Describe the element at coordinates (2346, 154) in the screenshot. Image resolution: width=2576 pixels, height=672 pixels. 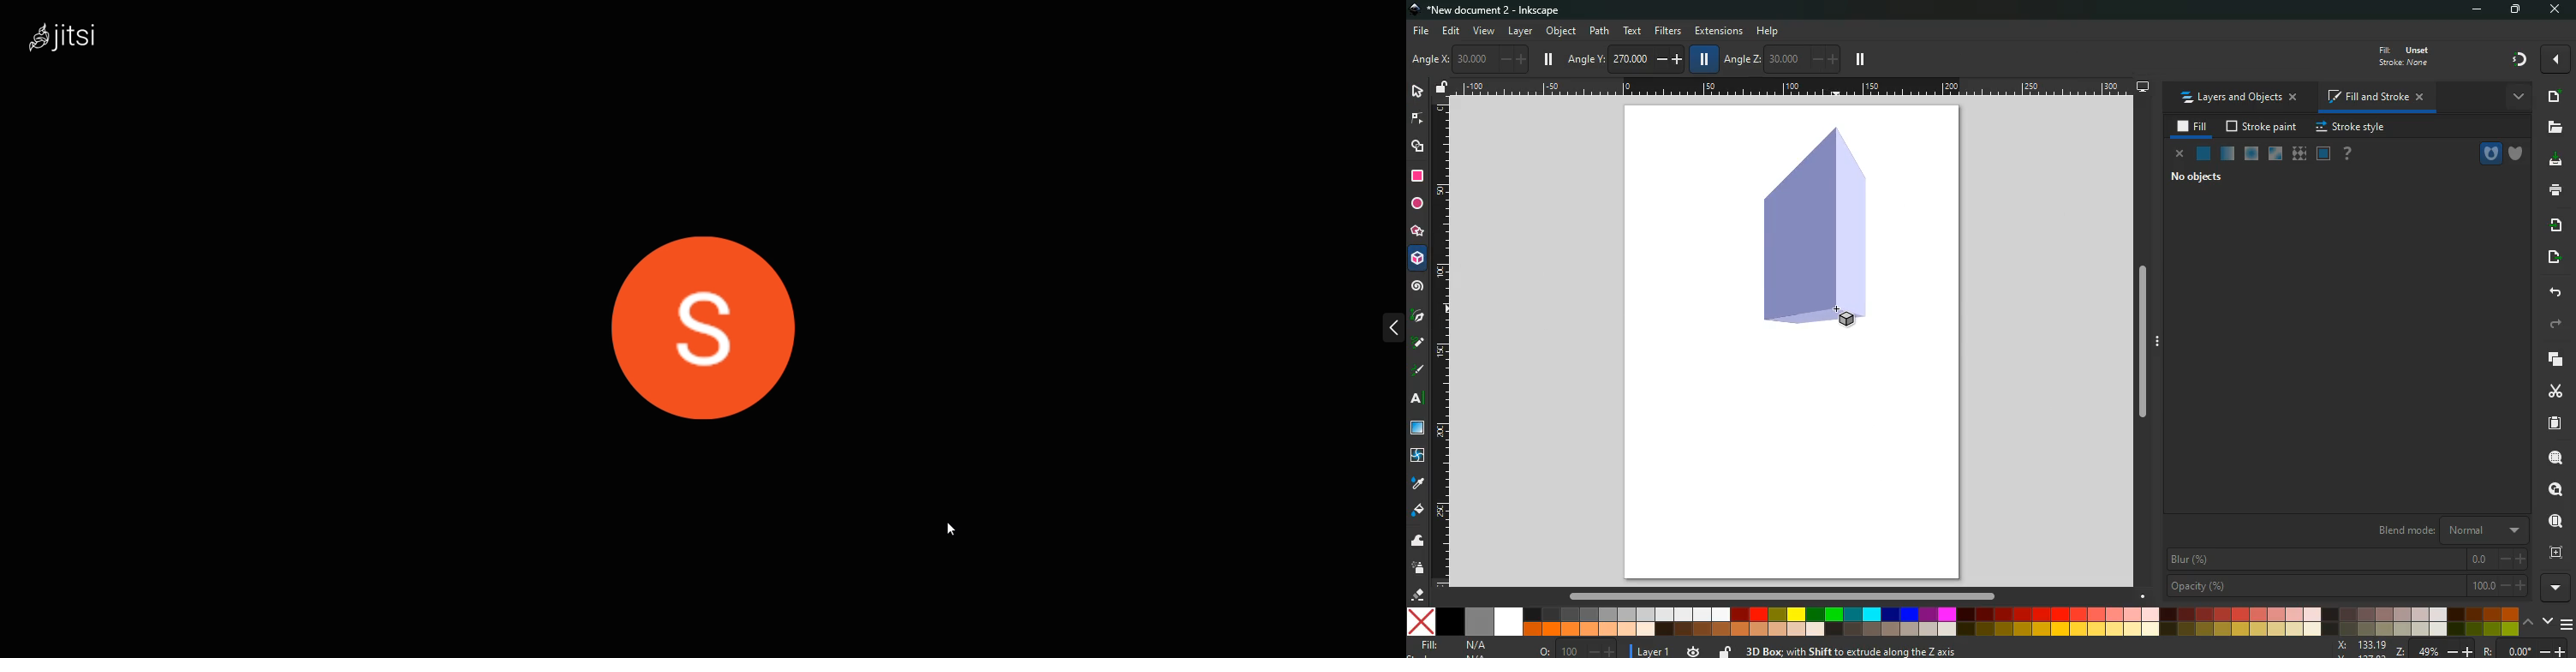
I see `help` at that location.